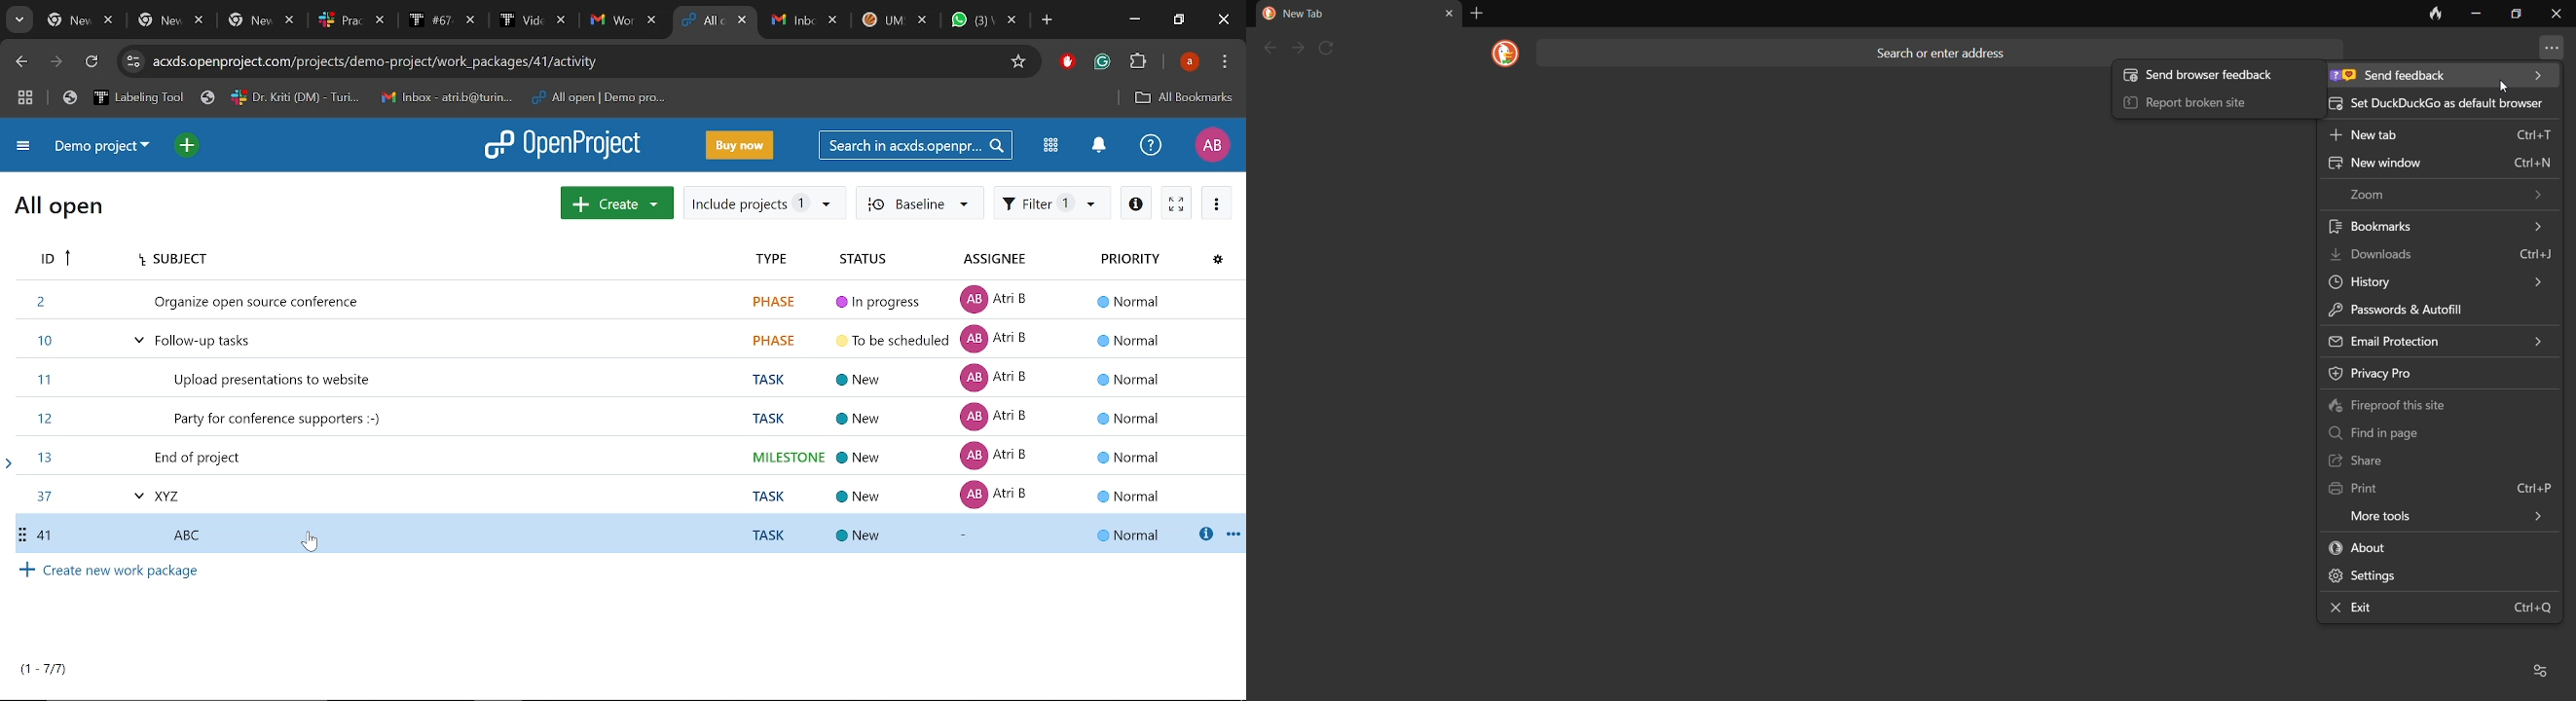 This screenshot has width=2576, height=728. What do you see at coordinates (1102, 63) in the screenshot?
I see `Grammarly` at bounding box center [1102, 63].